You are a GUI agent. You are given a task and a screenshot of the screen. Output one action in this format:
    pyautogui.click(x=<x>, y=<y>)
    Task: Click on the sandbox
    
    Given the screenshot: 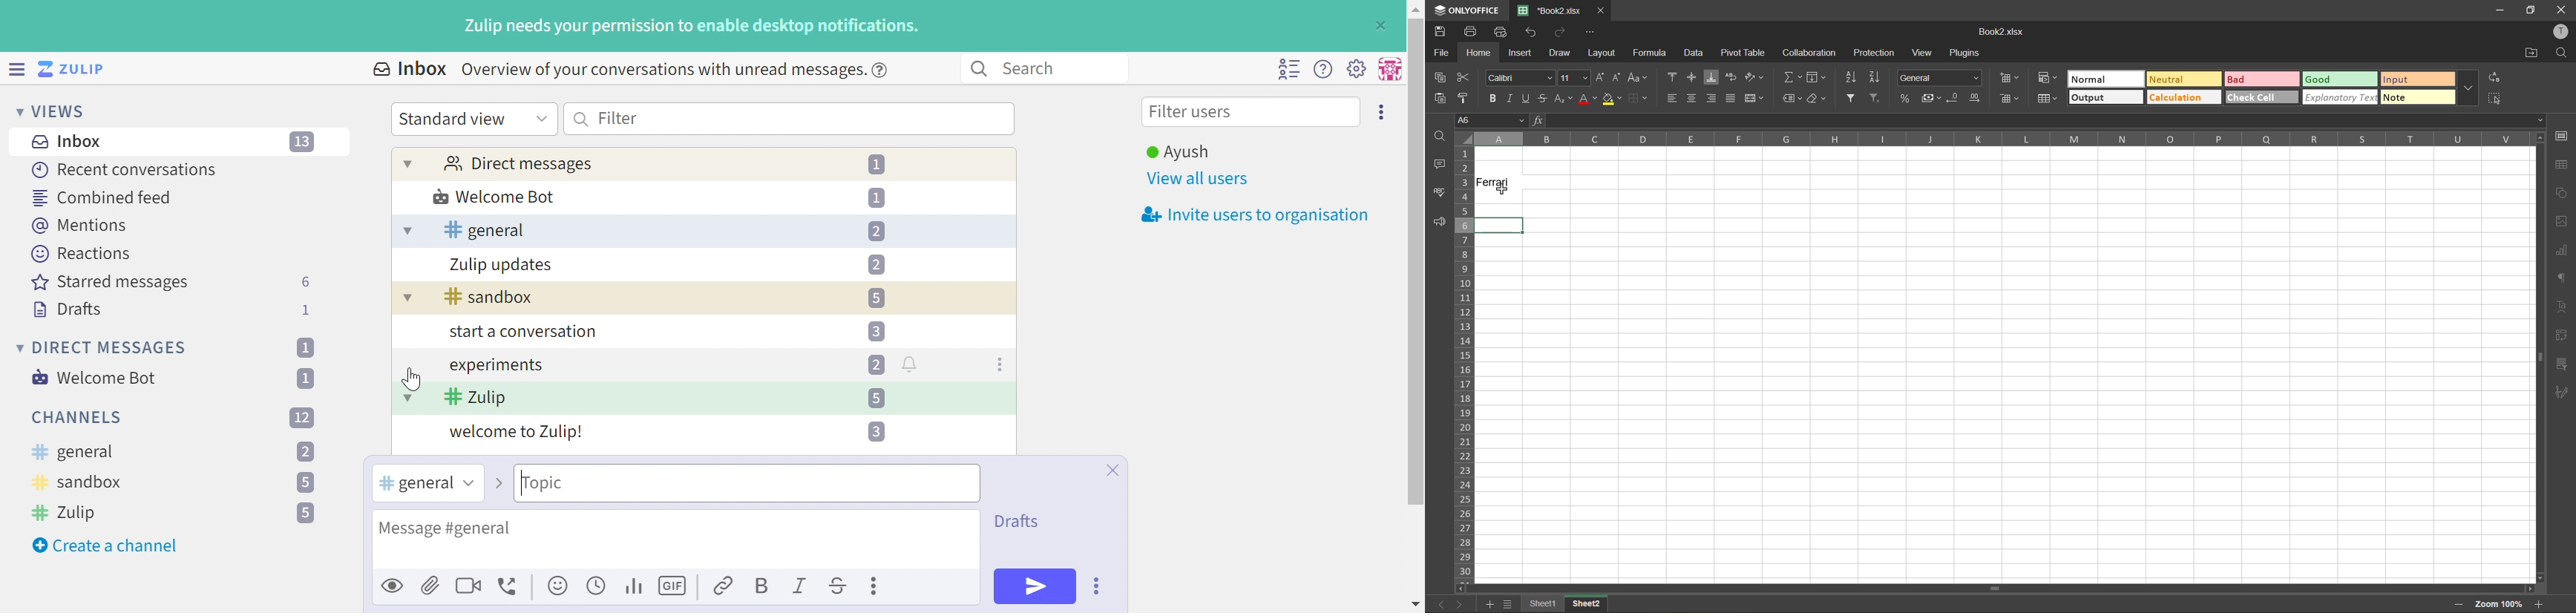 What is the action you would take?
    pyautogui.click(x=489, y=298)
    